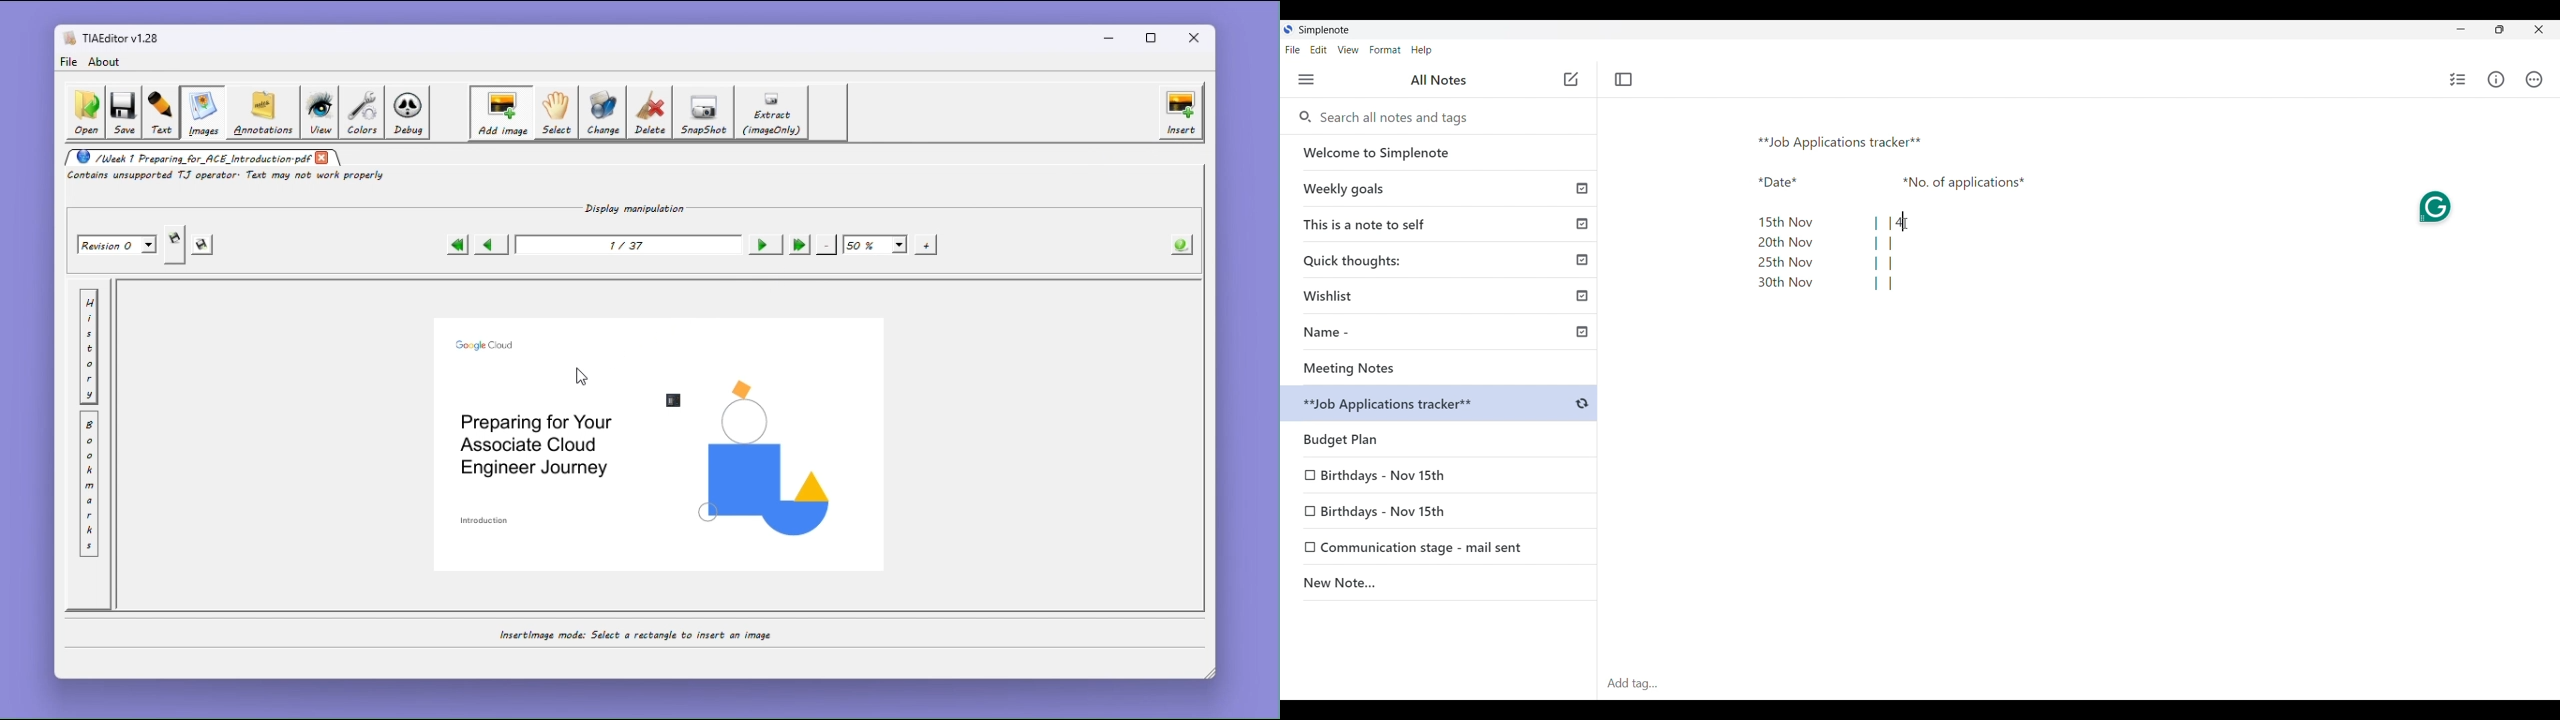  I want to click on Birthdays - Nov 15th, so click(1408, 509).